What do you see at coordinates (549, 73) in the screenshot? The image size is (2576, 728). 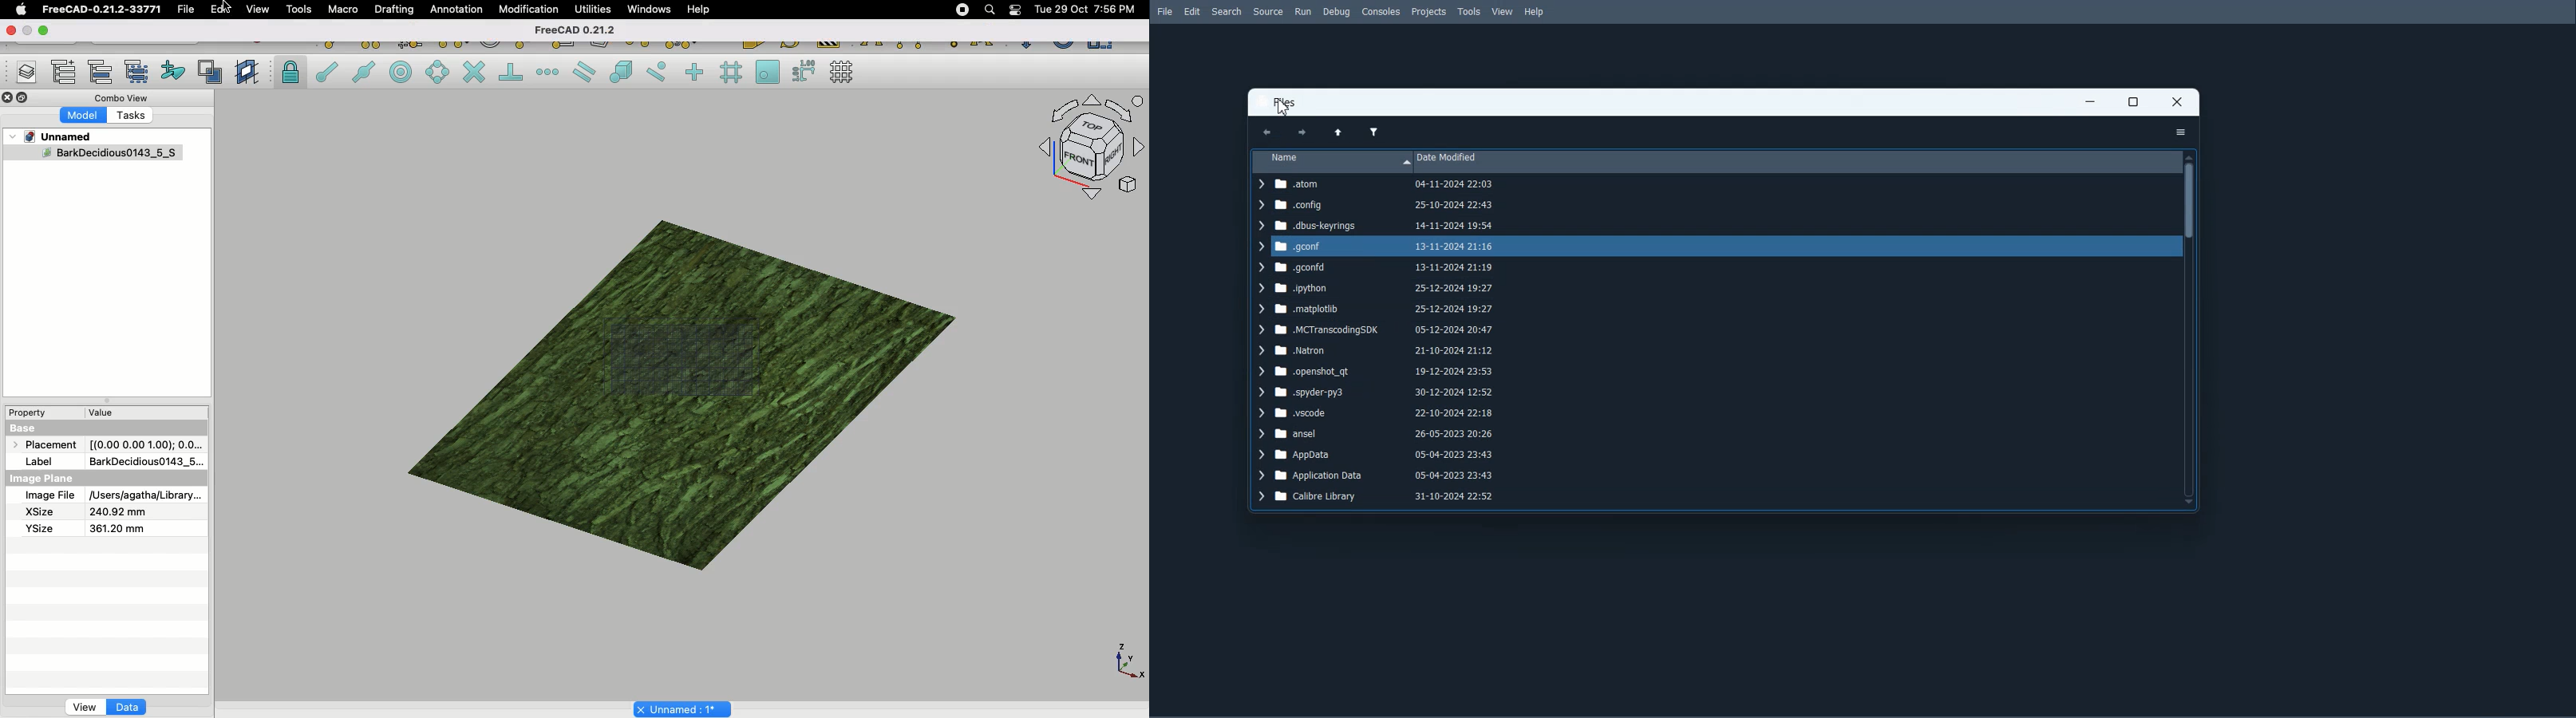 I see `Snap extension` at bounding box center [549, 73].